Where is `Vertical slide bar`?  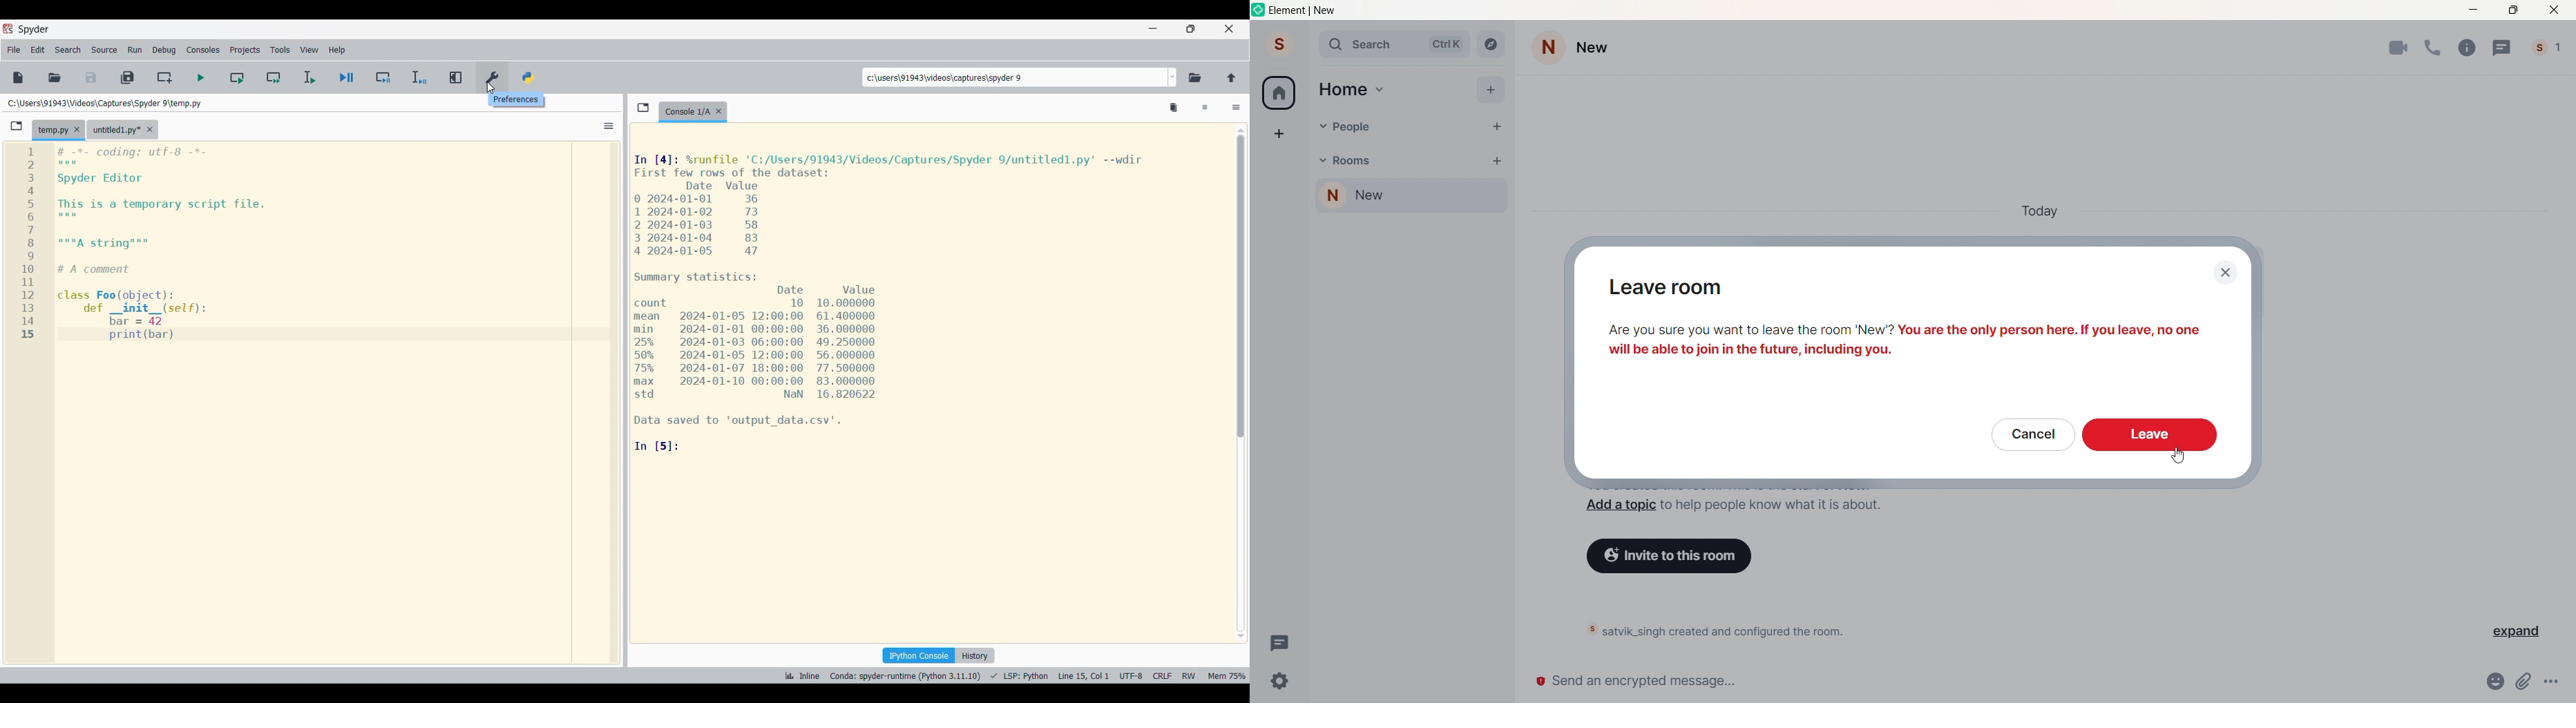 Vertical slide bar is located at coordinates (1242, 382).